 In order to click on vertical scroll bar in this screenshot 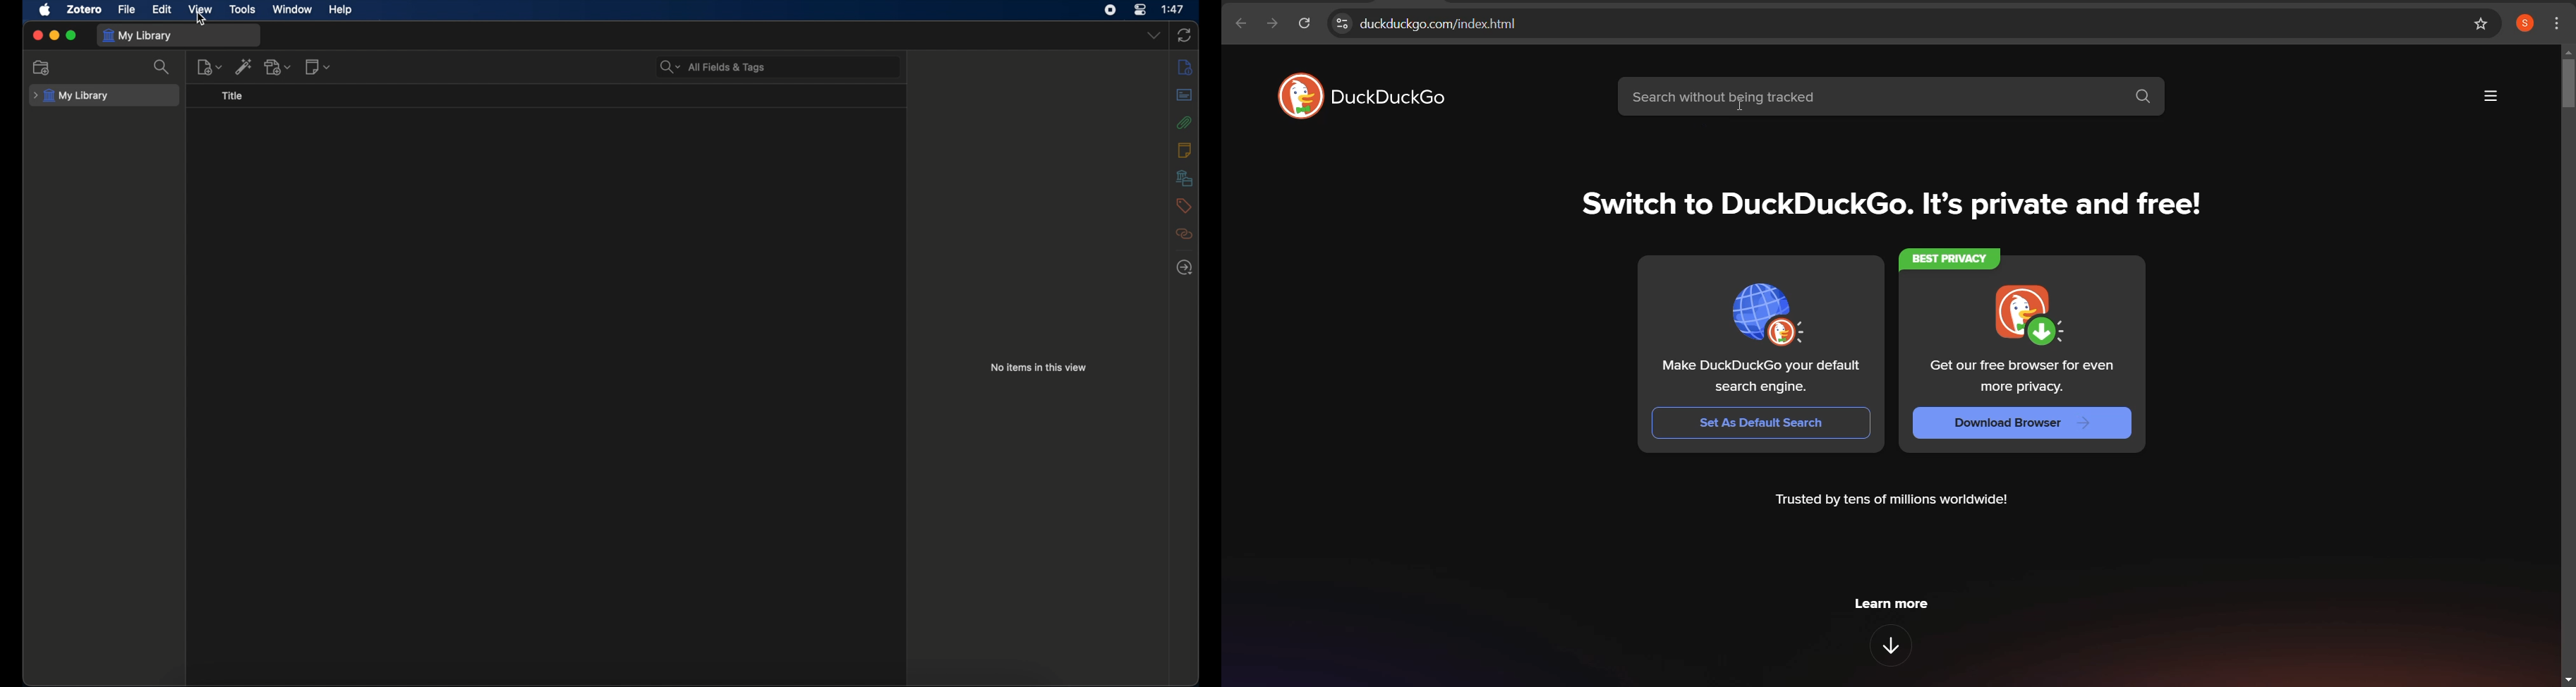, I will do `click(2567, 81)`.